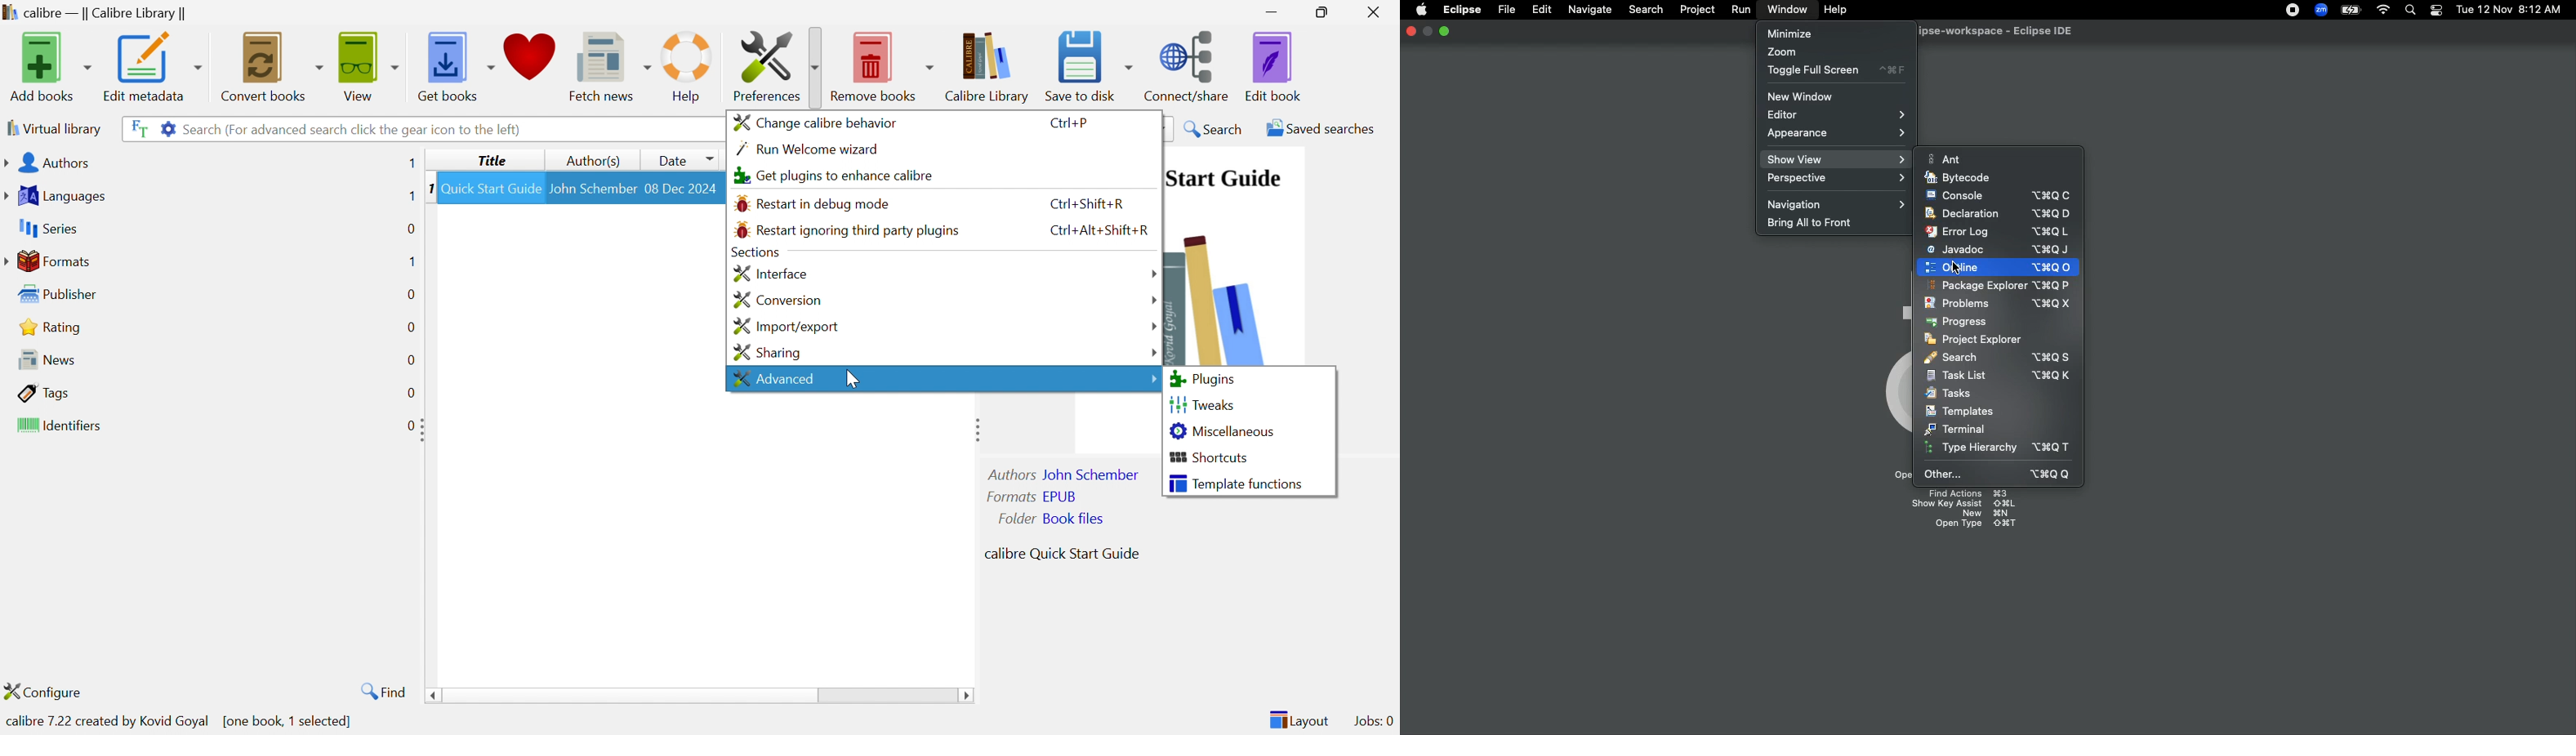  What do you see at coordinates (136, 128) in the screenshot?
I see `Search the full text of all books in the library, not just their metadata` at bounding box center [136, 128].